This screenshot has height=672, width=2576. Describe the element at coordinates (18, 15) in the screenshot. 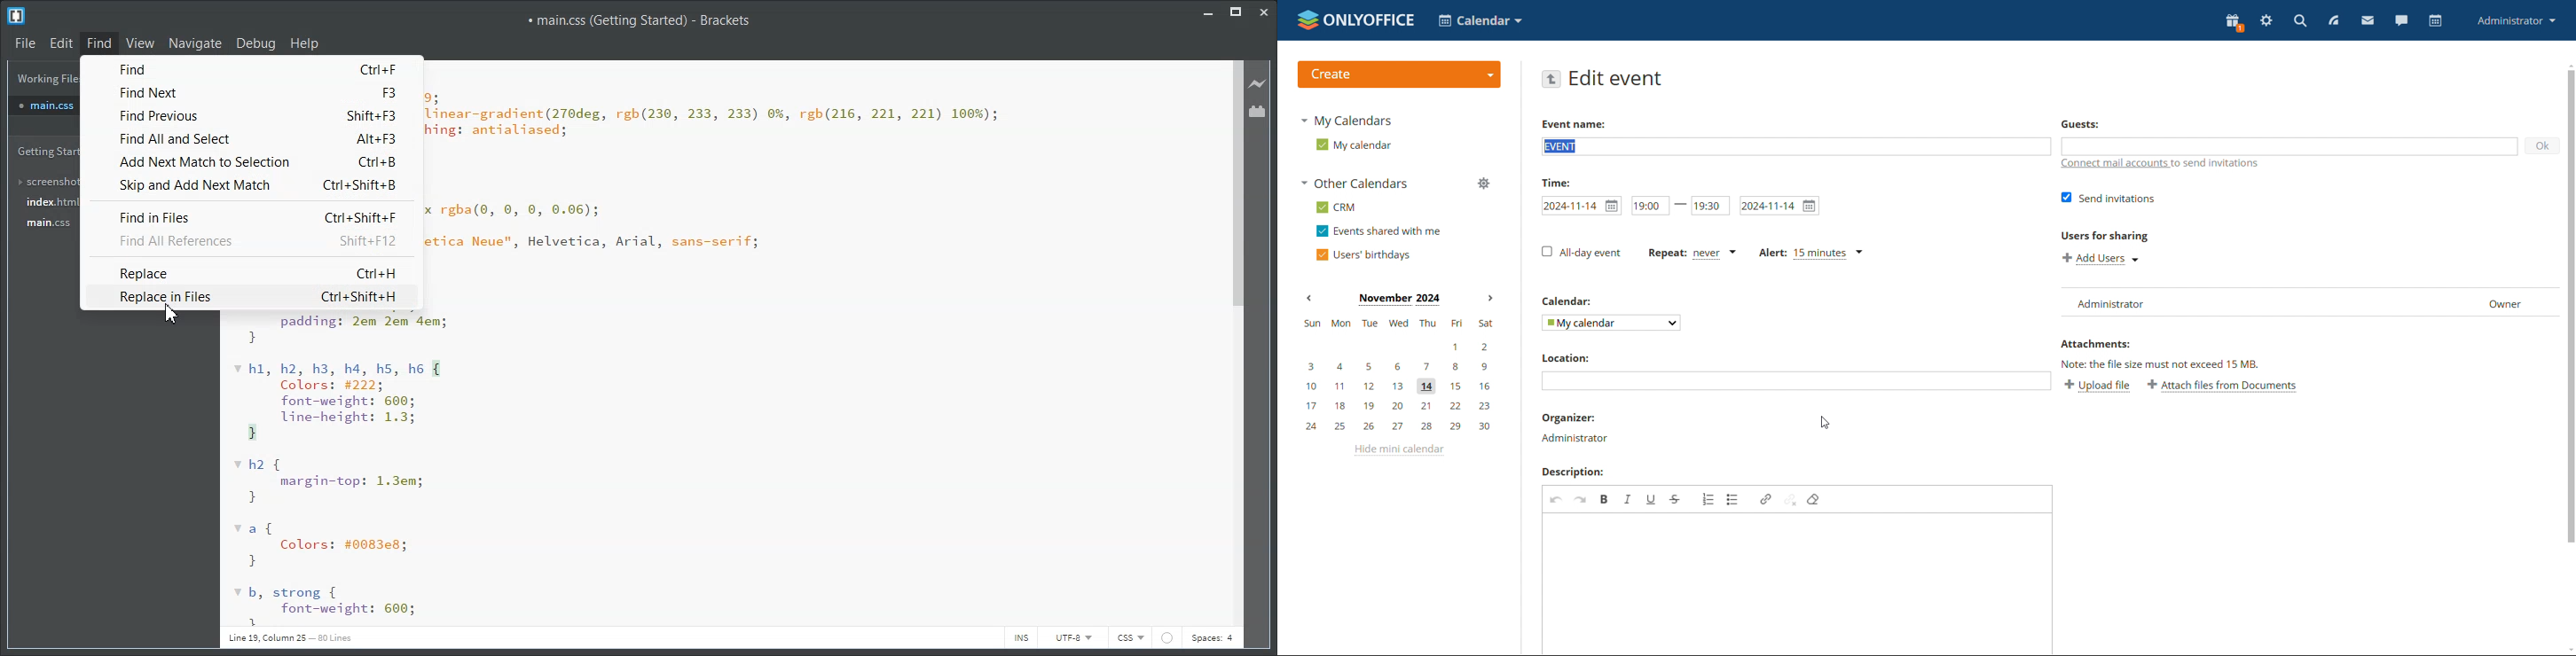

I see `Logo` at that location.